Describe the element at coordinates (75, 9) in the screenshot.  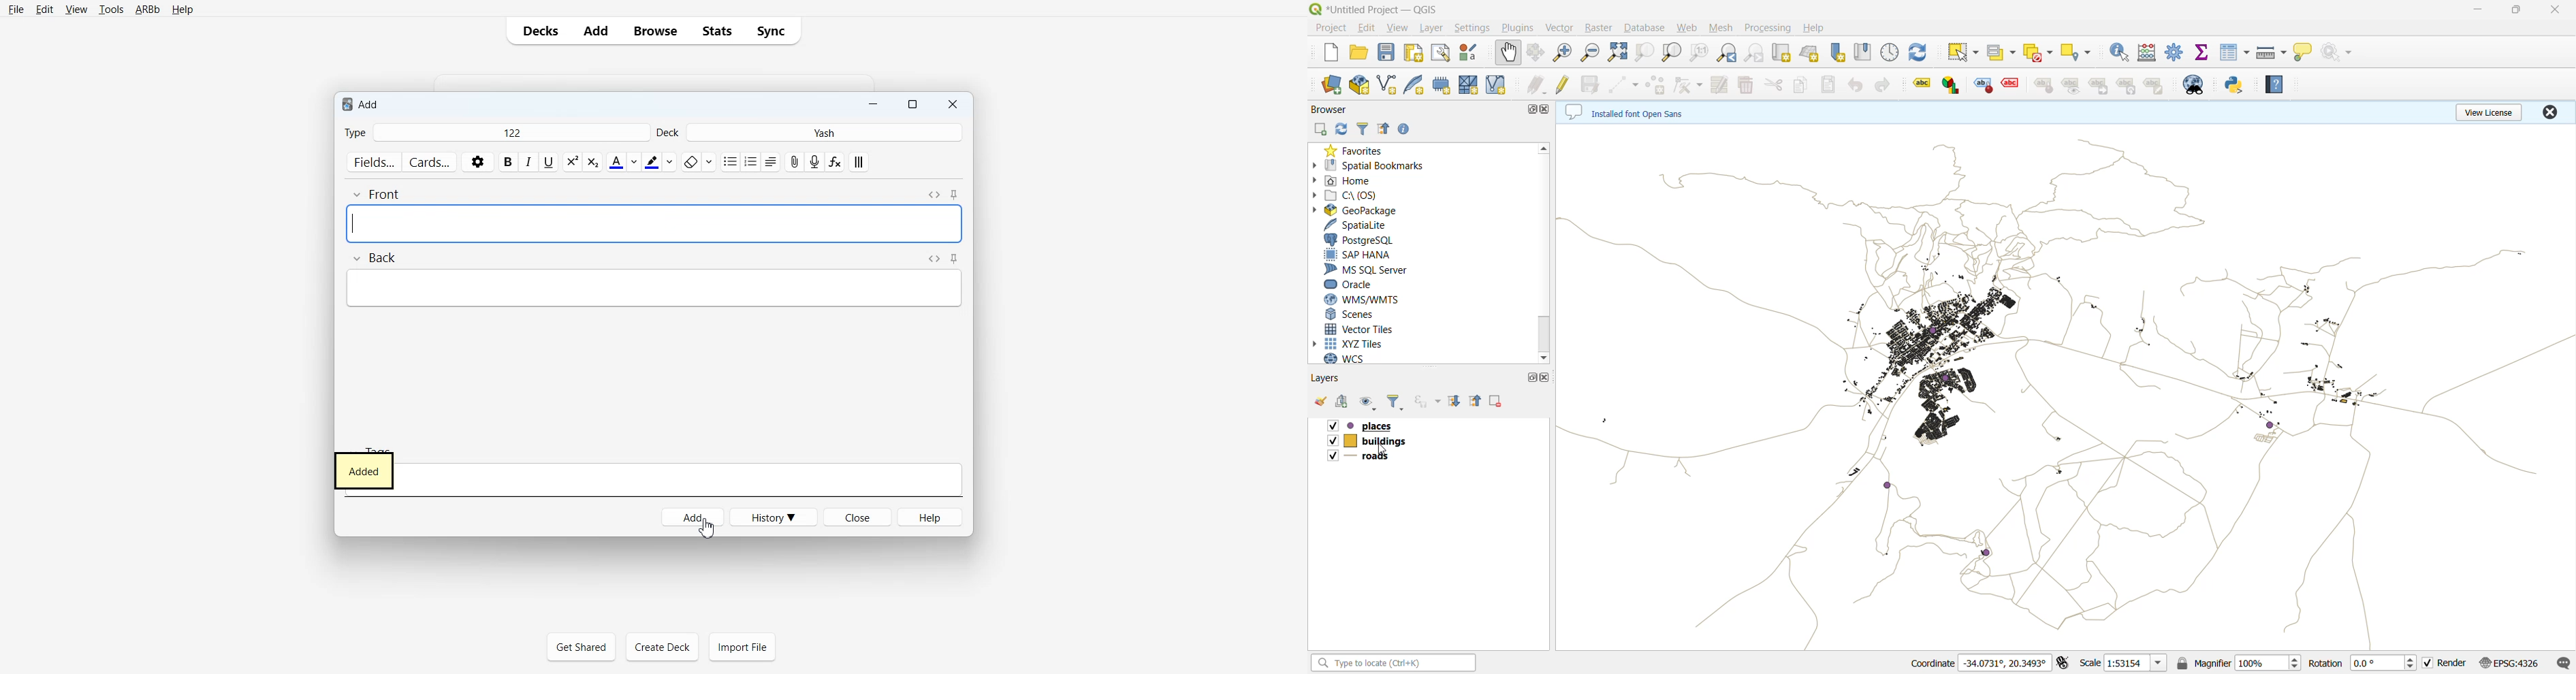
I see `View` at that location.